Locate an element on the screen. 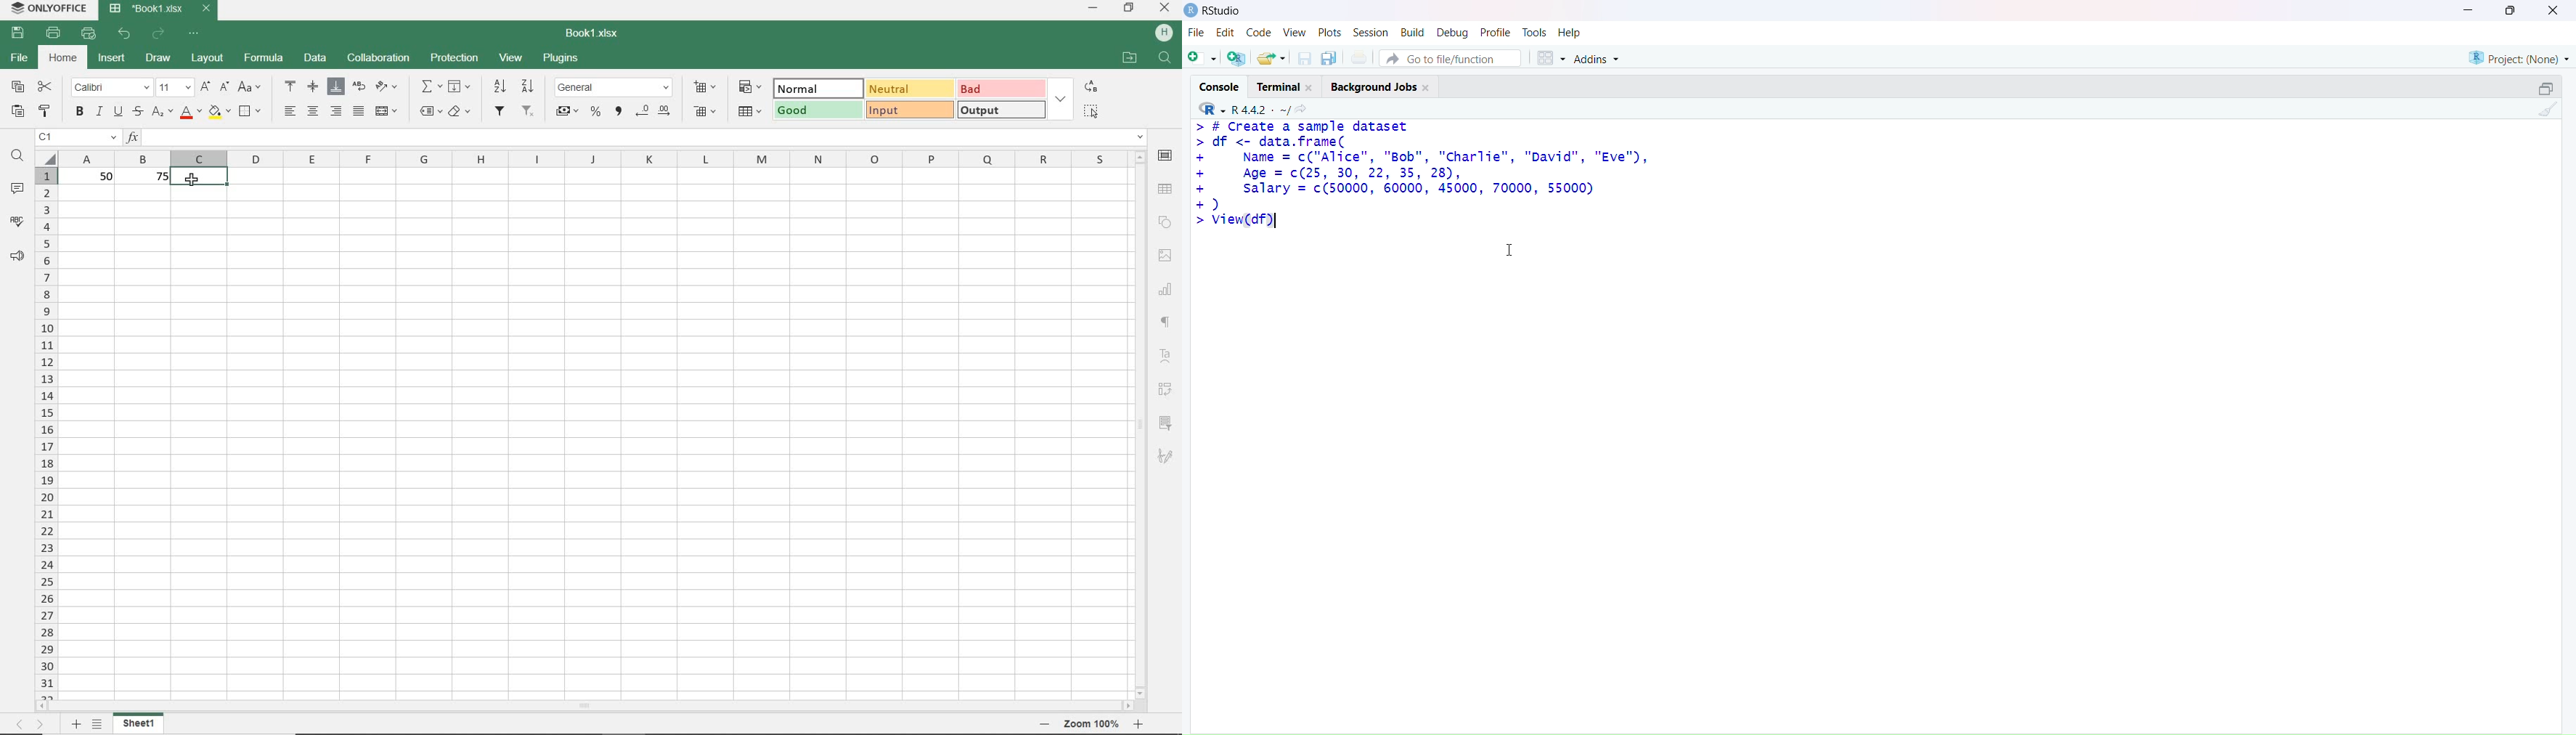 The height and width of the screenshot is (756, 2576). find is located at coordinates (17, 158).